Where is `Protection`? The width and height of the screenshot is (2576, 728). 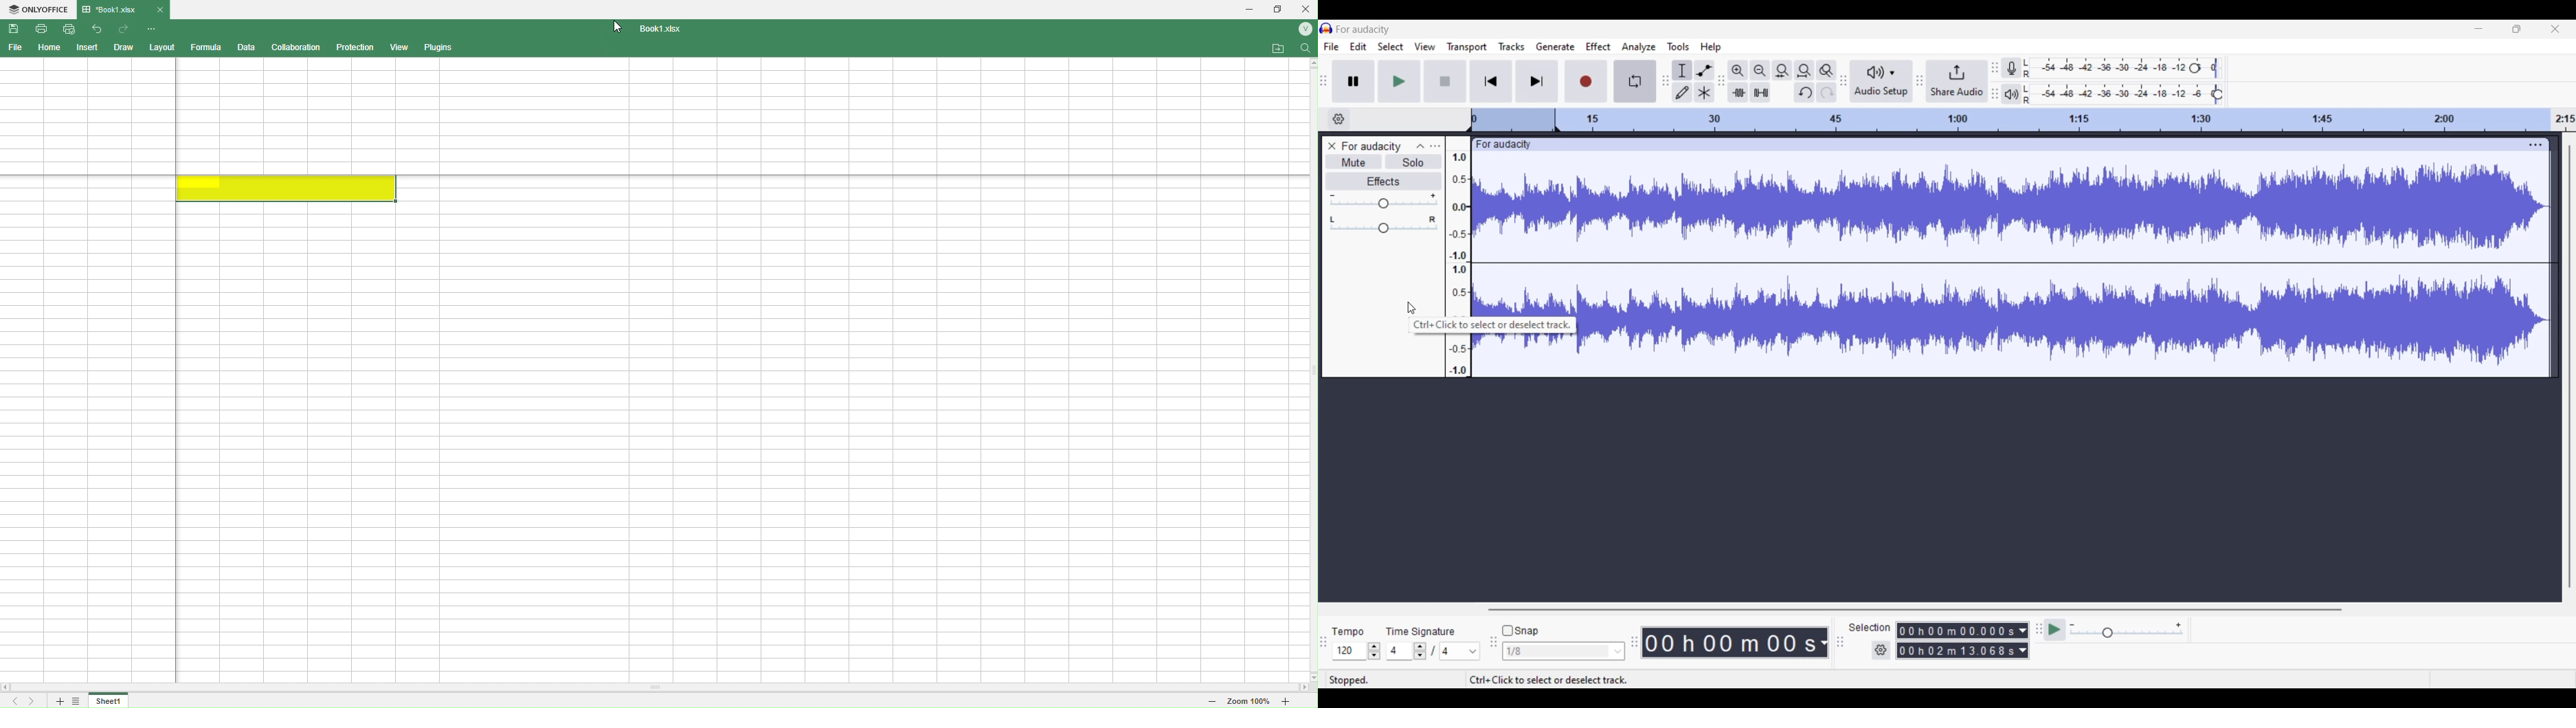 Protection is located at coordinates (355, 49).